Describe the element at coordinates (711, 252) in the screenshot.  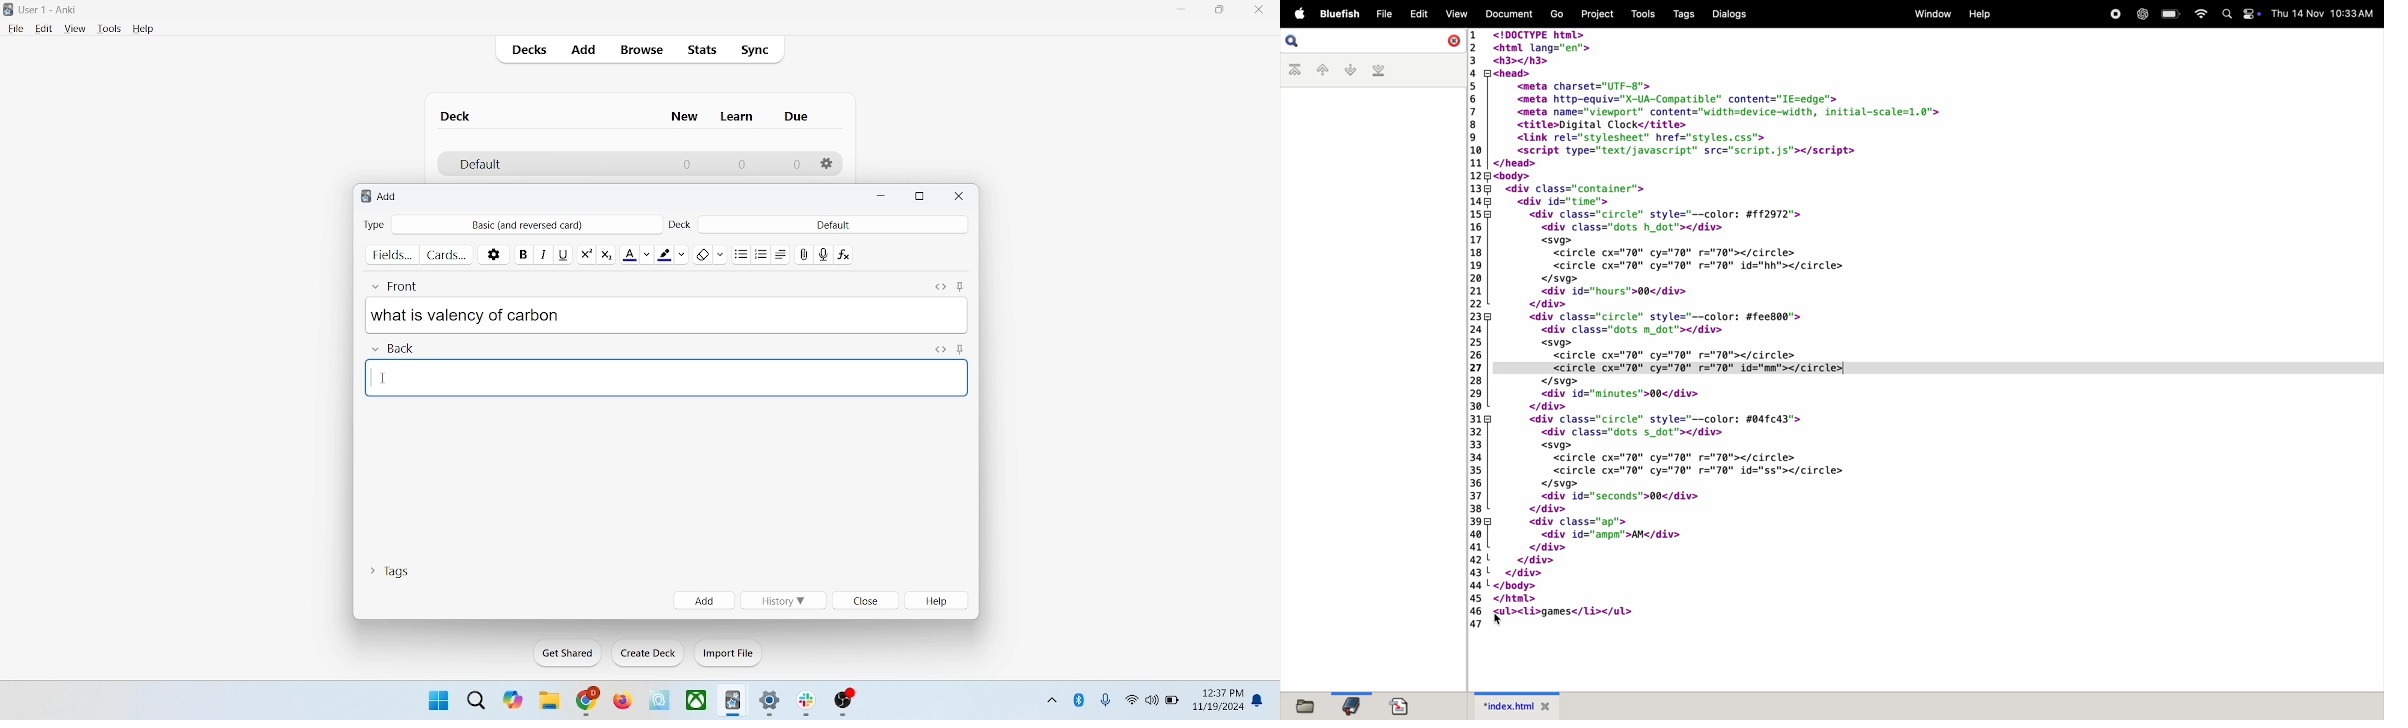
I see `remove formatting` at that location.